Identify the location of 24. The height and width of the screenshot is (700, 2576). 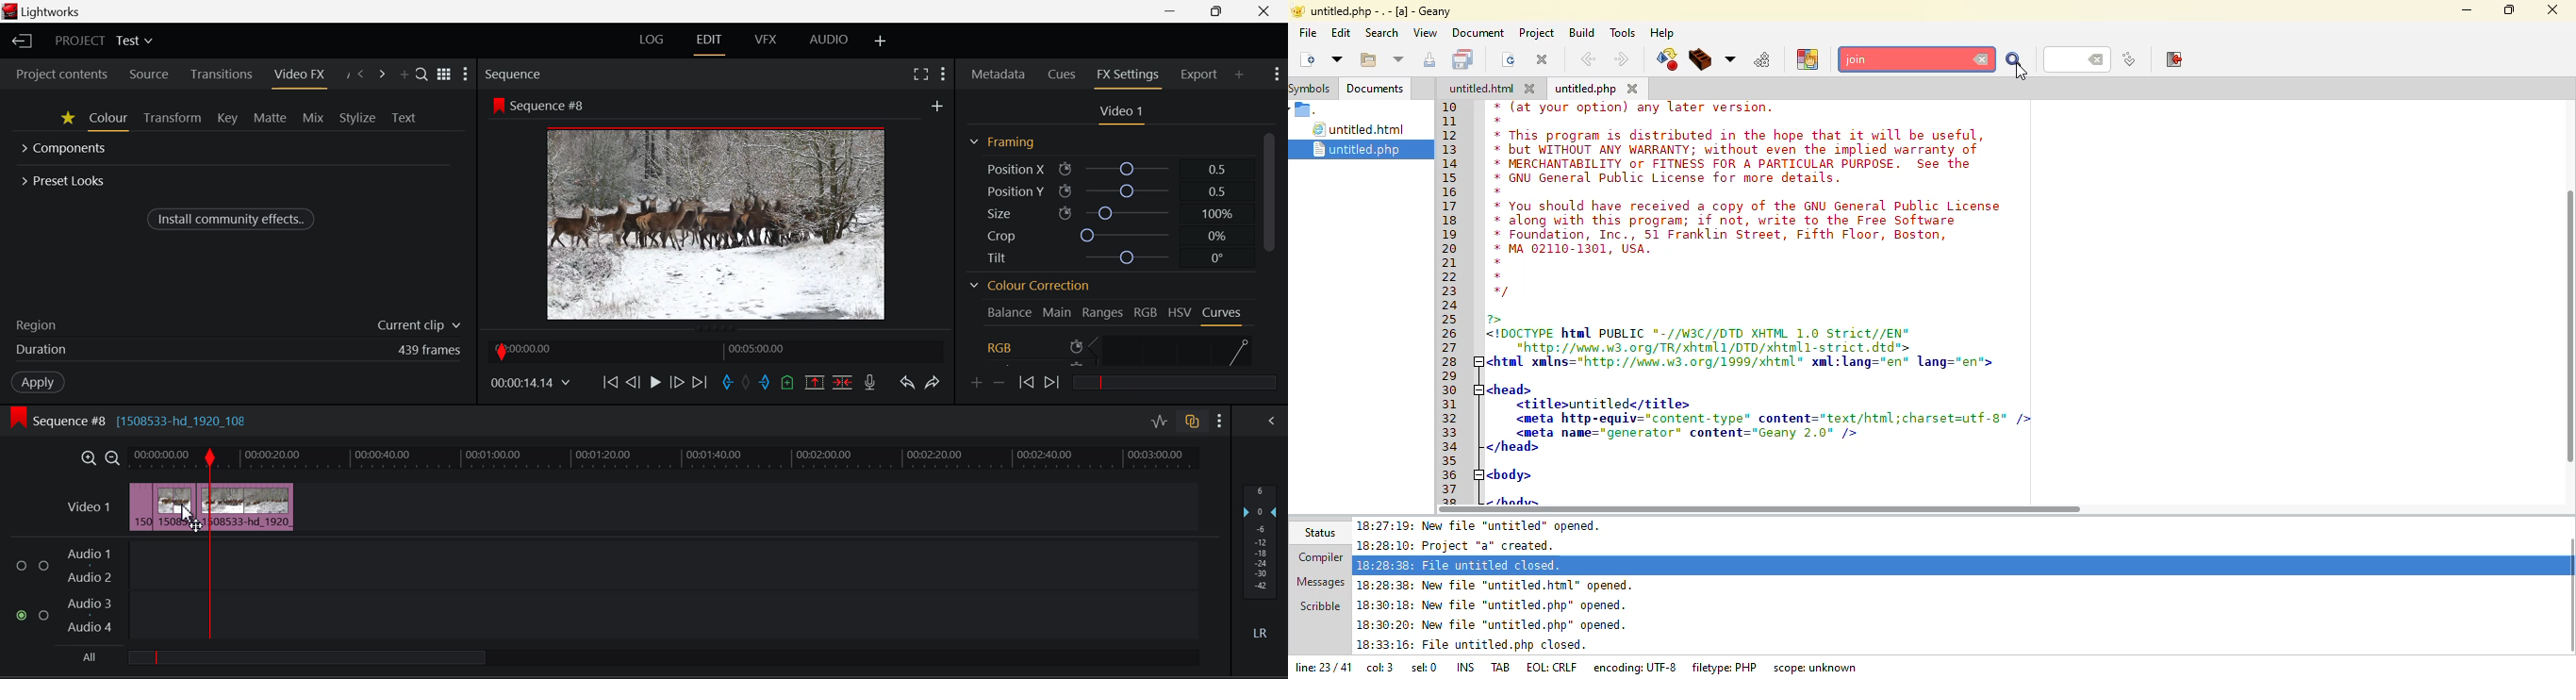
(1451, 306).